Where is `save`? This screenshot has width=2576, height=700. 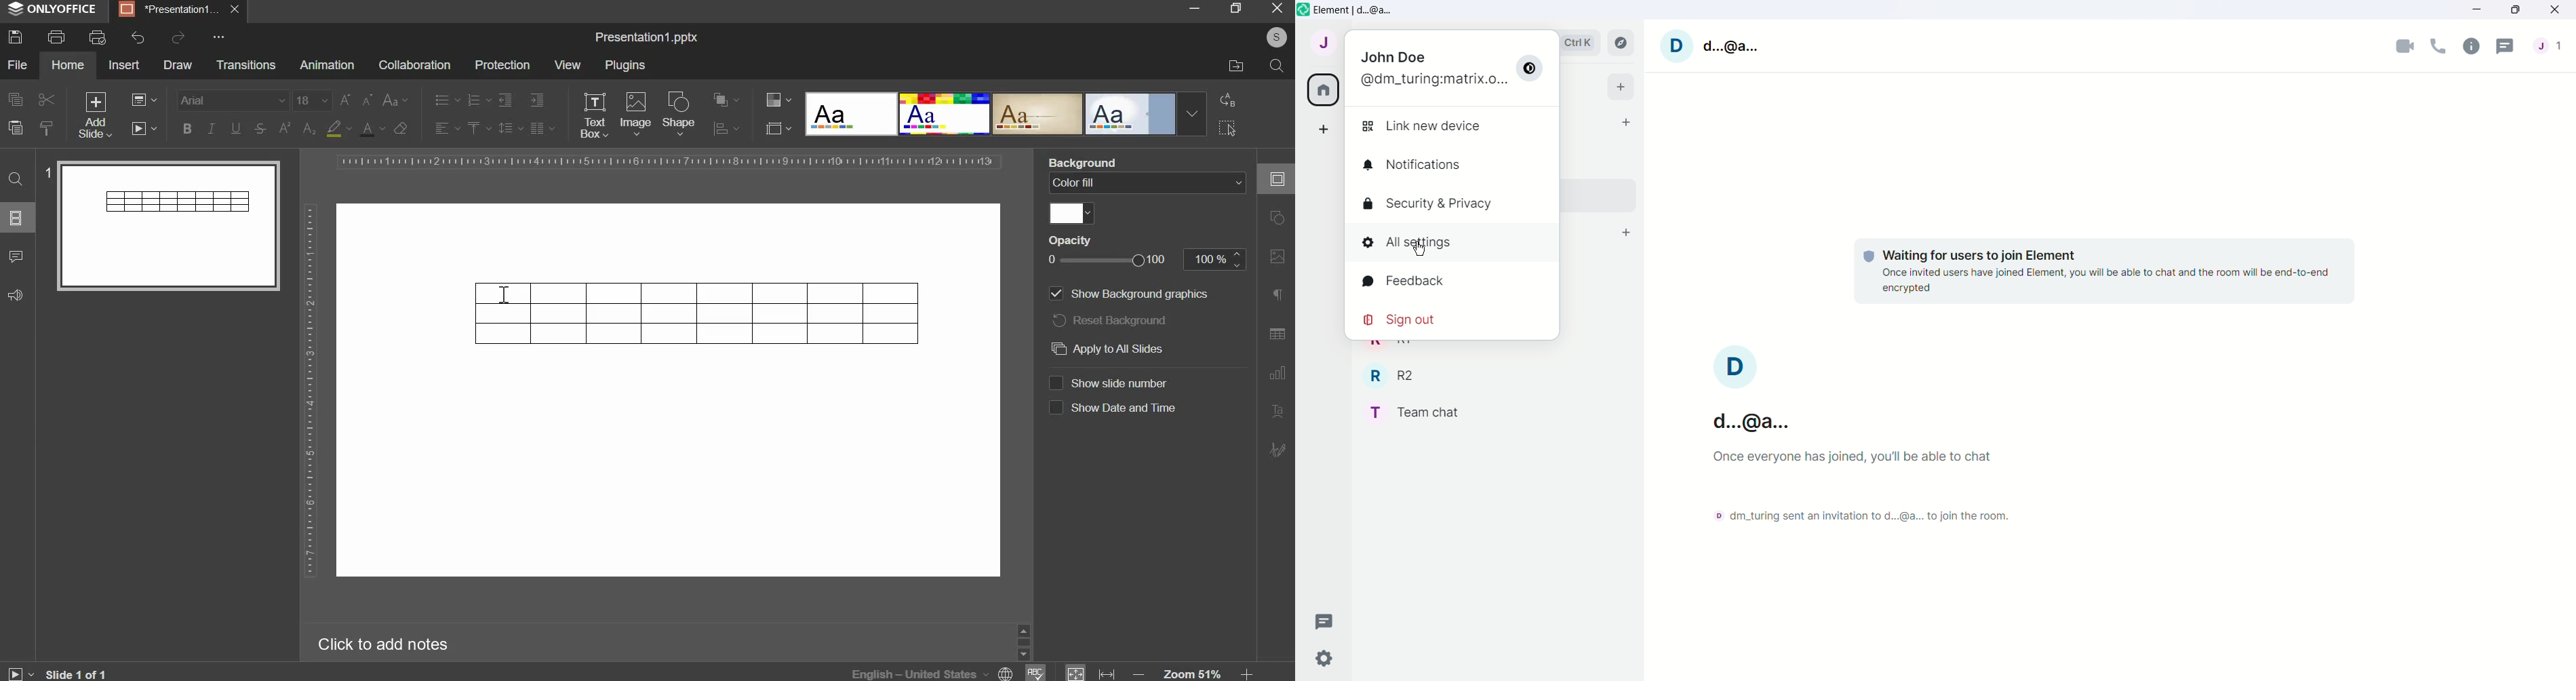
save is located at coordinates (15, 37).